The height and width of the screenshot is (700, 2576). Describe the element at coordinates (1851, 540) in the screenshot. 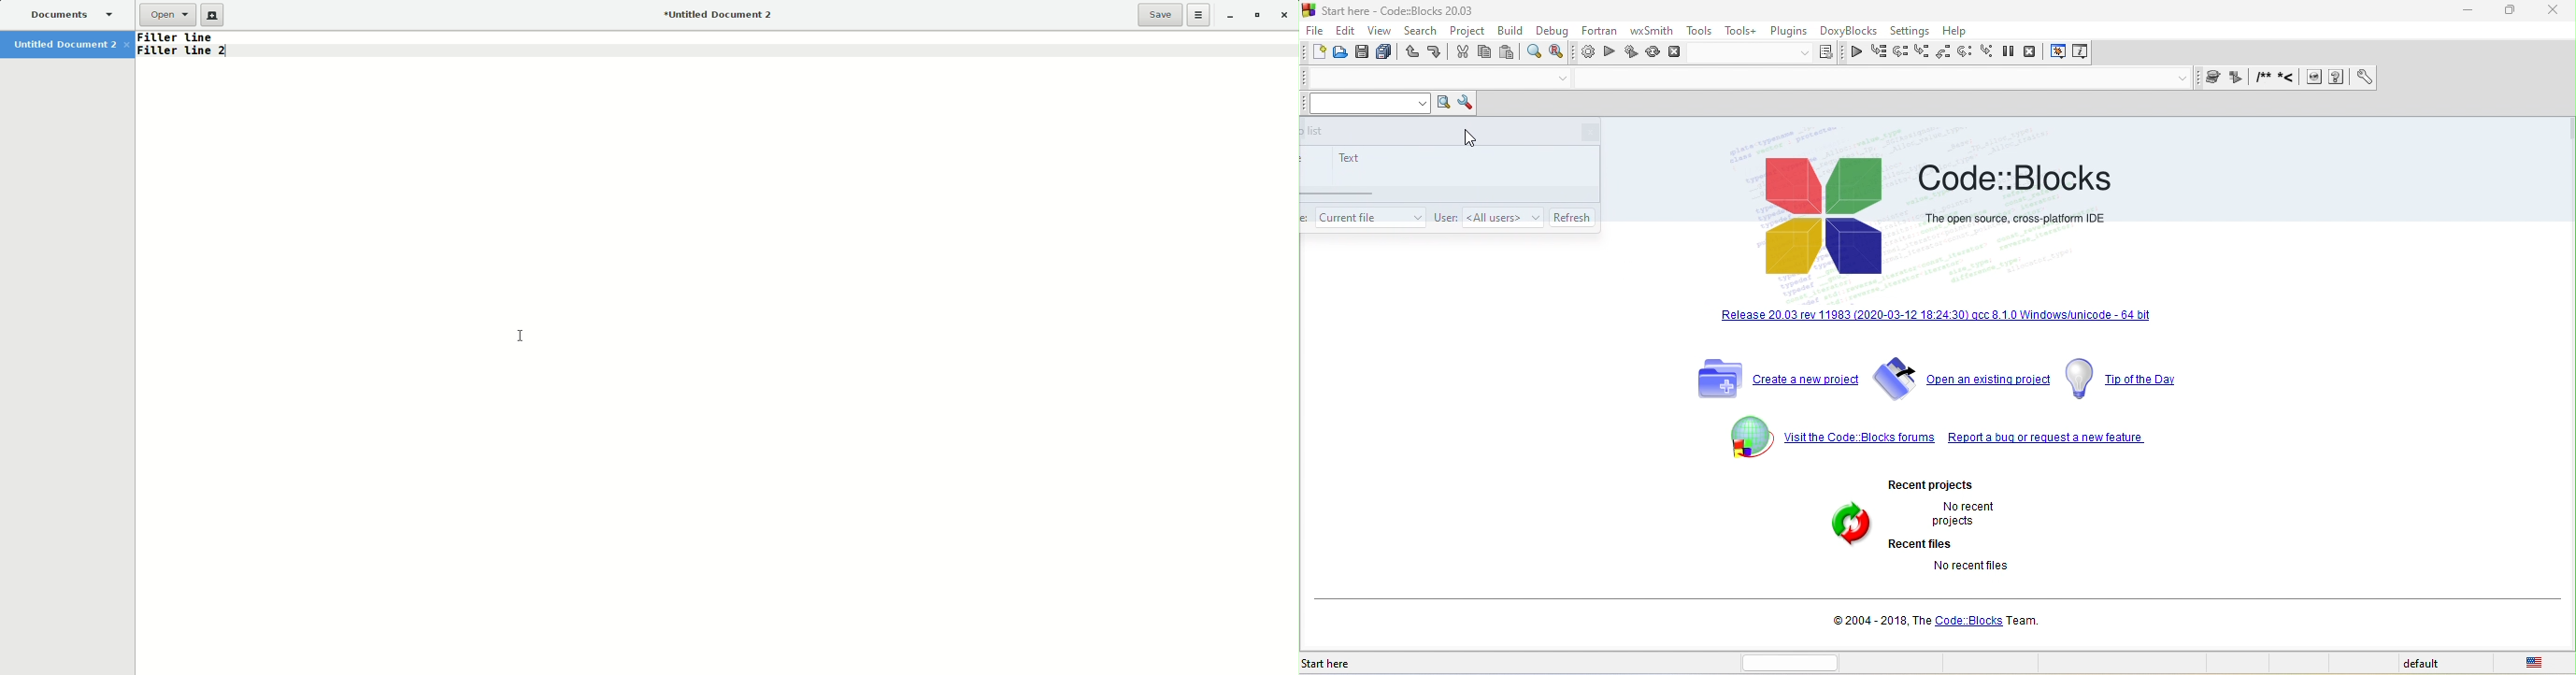

I see `recent project and recent files` at that location.